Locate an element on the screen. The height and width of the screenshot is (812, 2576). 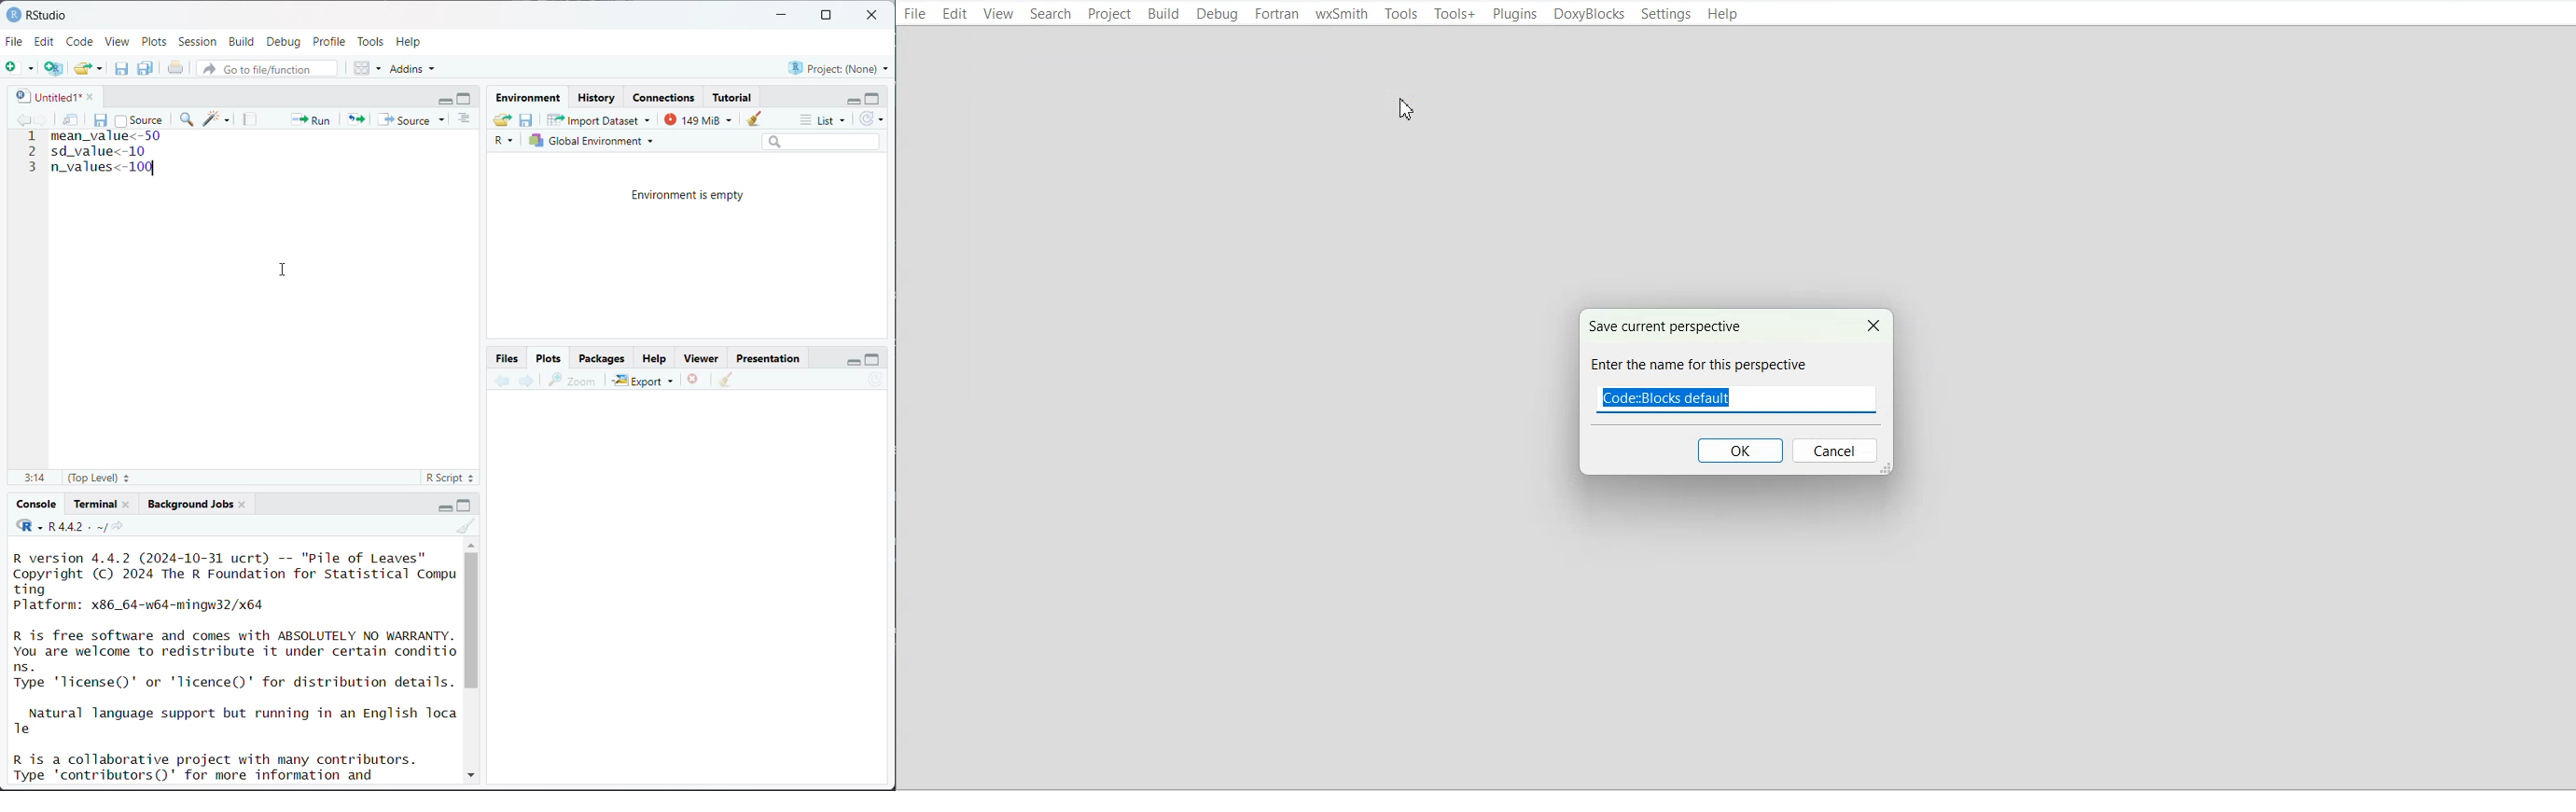
Edit is located at coordinates (954, 13).